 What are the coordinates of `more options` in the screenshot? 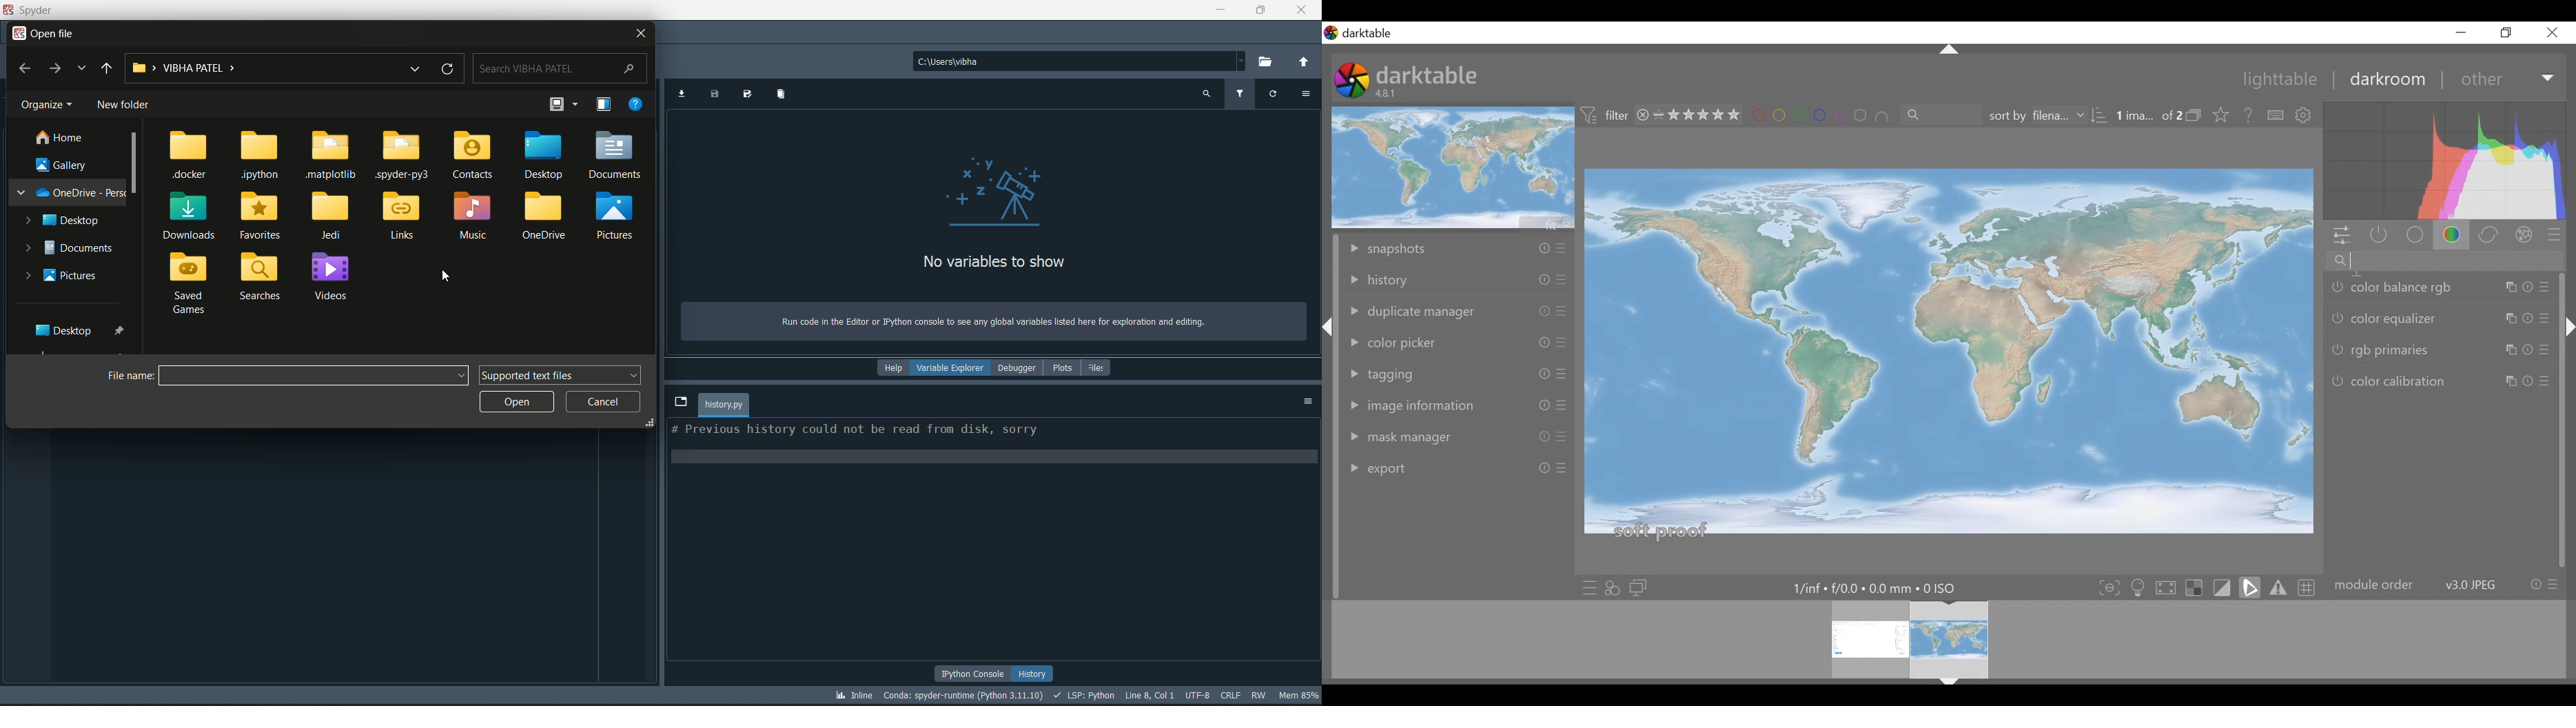 It's located at (577, 103).